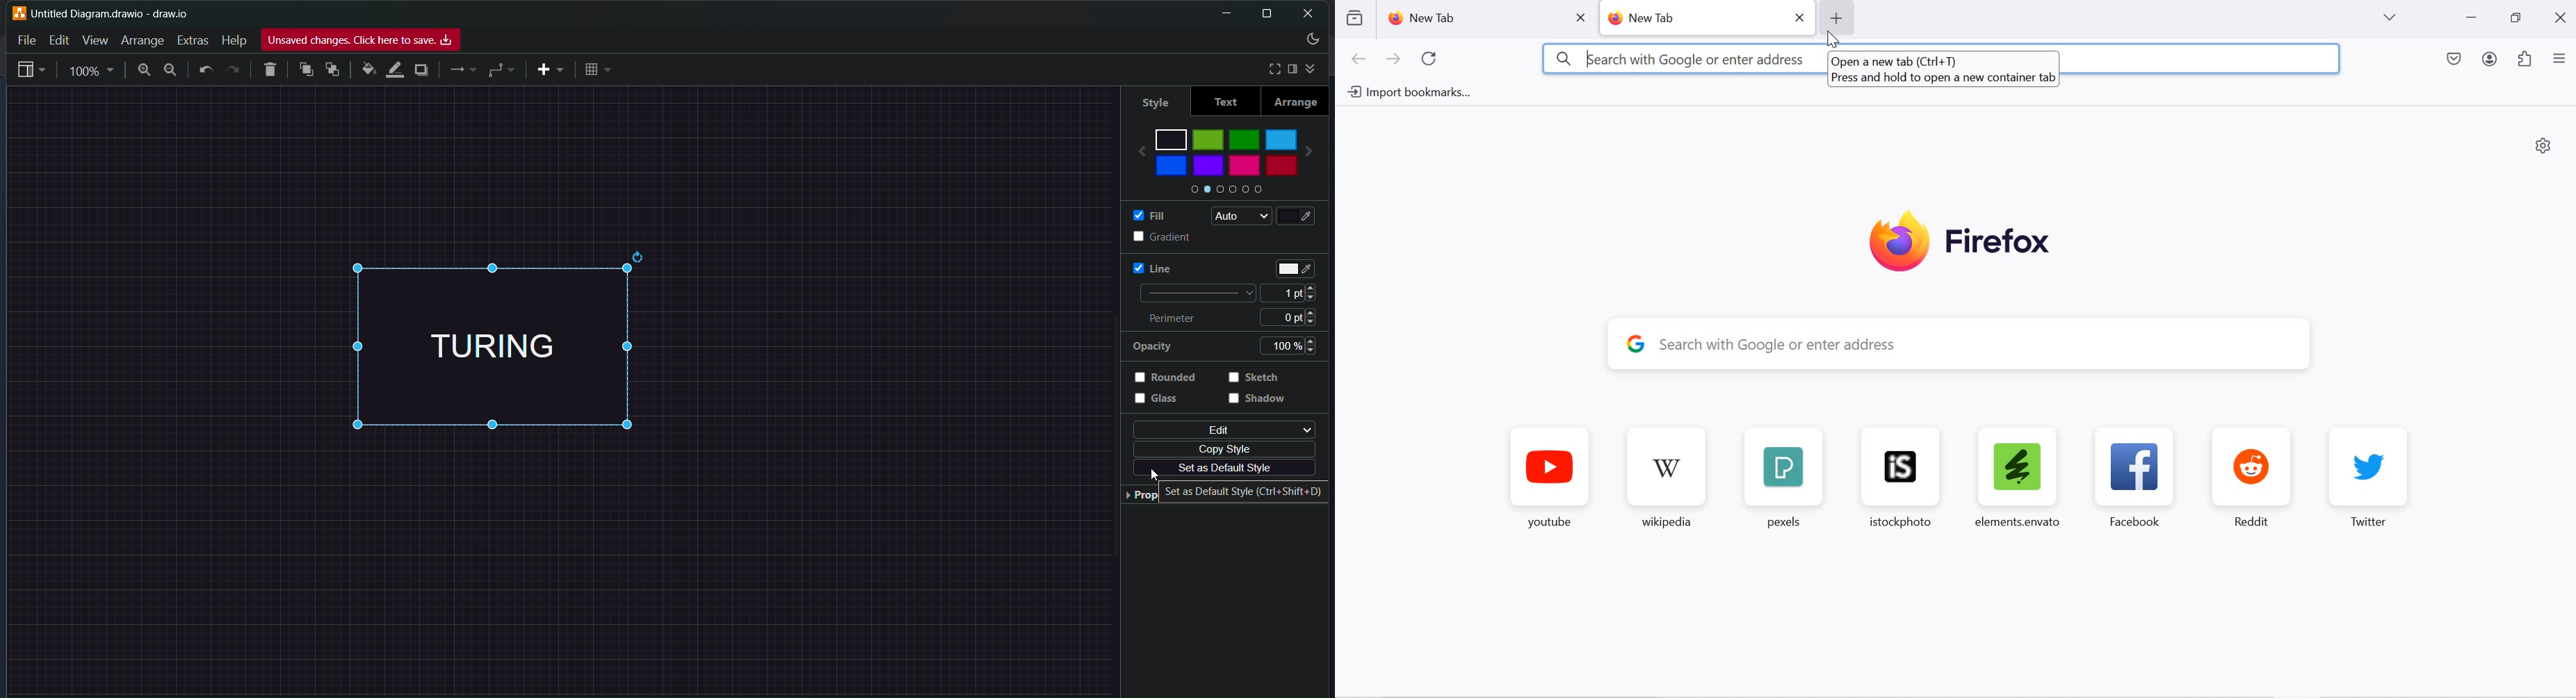  What do you see at coordinates (502, 70) in the screenshot?
I see `connector` at bounding box center [502, 70].